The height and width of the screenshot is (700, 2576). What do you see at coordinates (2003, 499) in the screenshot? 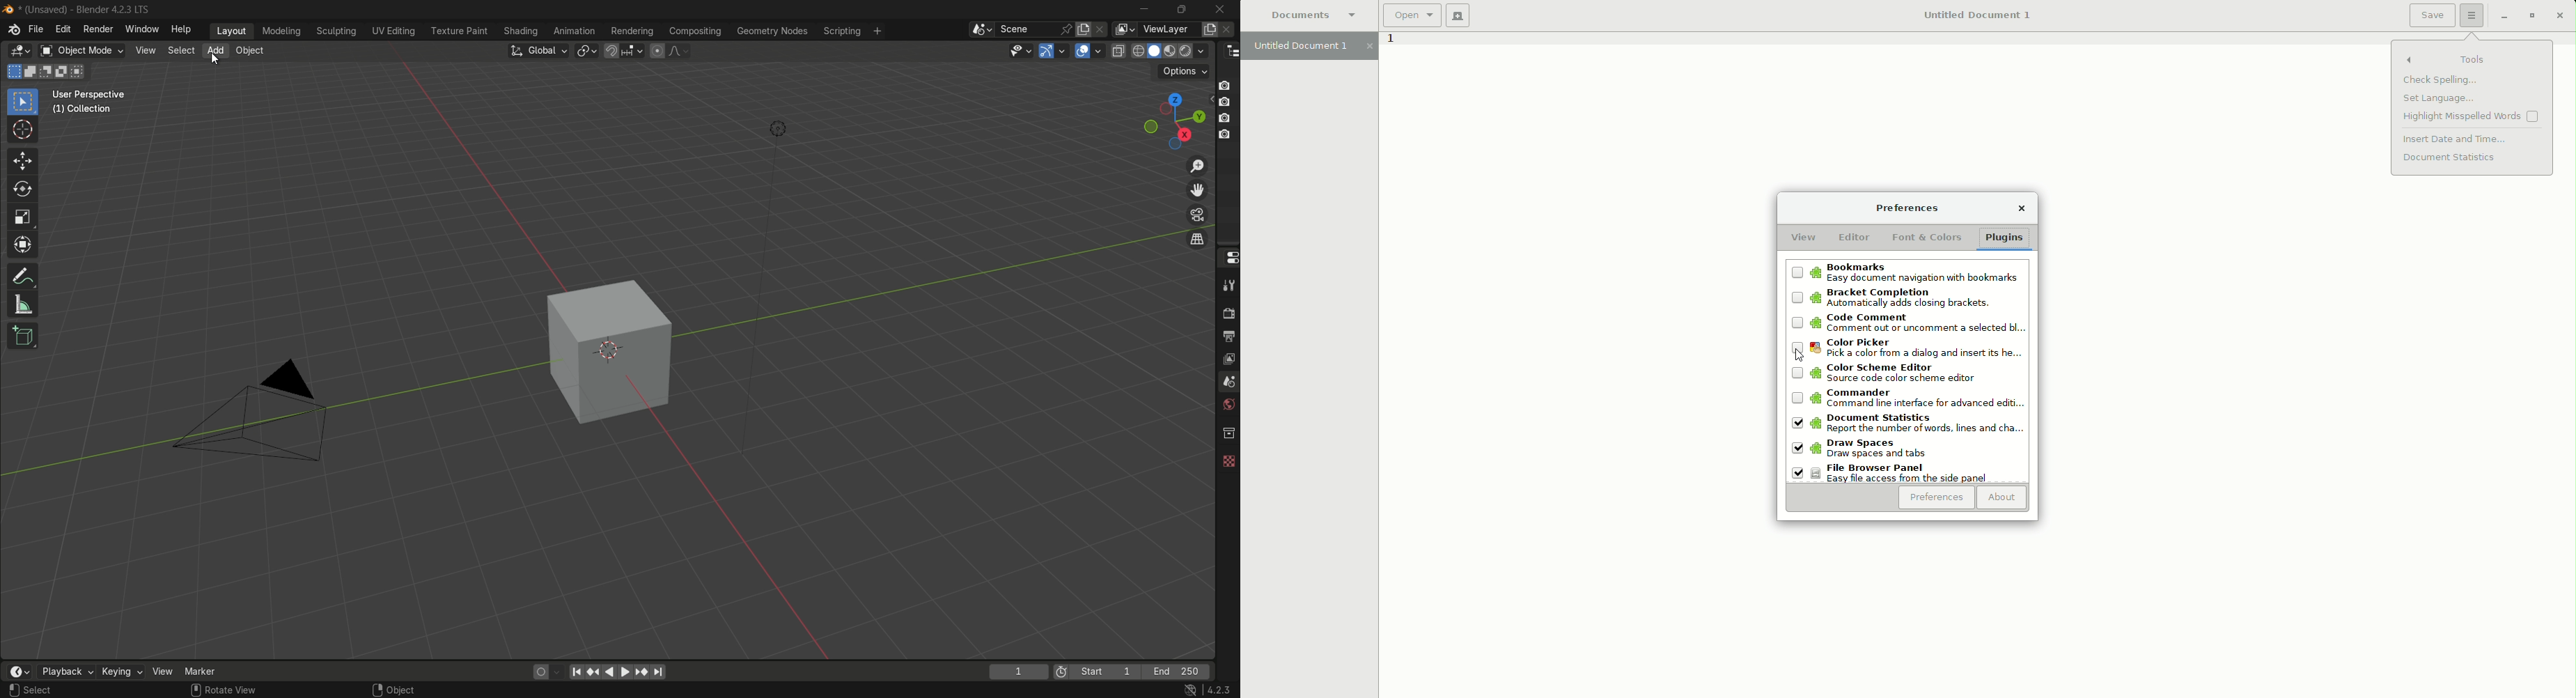
I see `About` at bounding box center [2003, 499].